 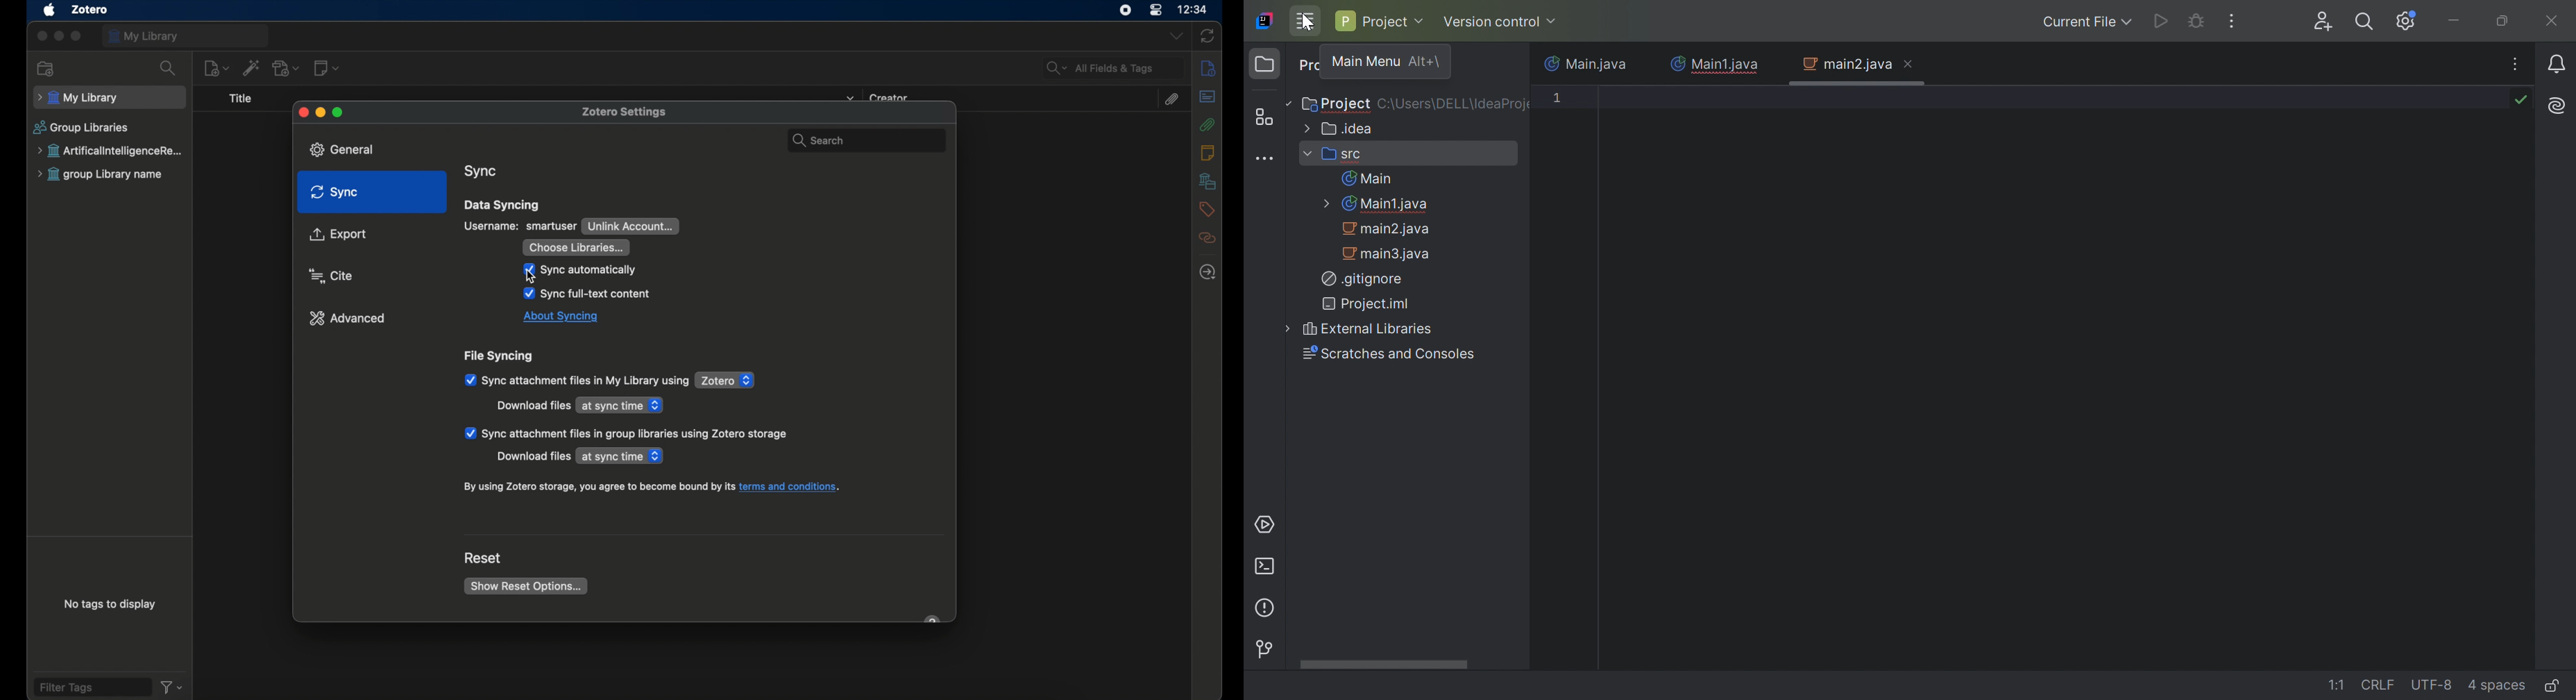 What do you see at coordinates (91, 687) in the screenshot?
I see `filter tags` at bounding box center [91, 687].